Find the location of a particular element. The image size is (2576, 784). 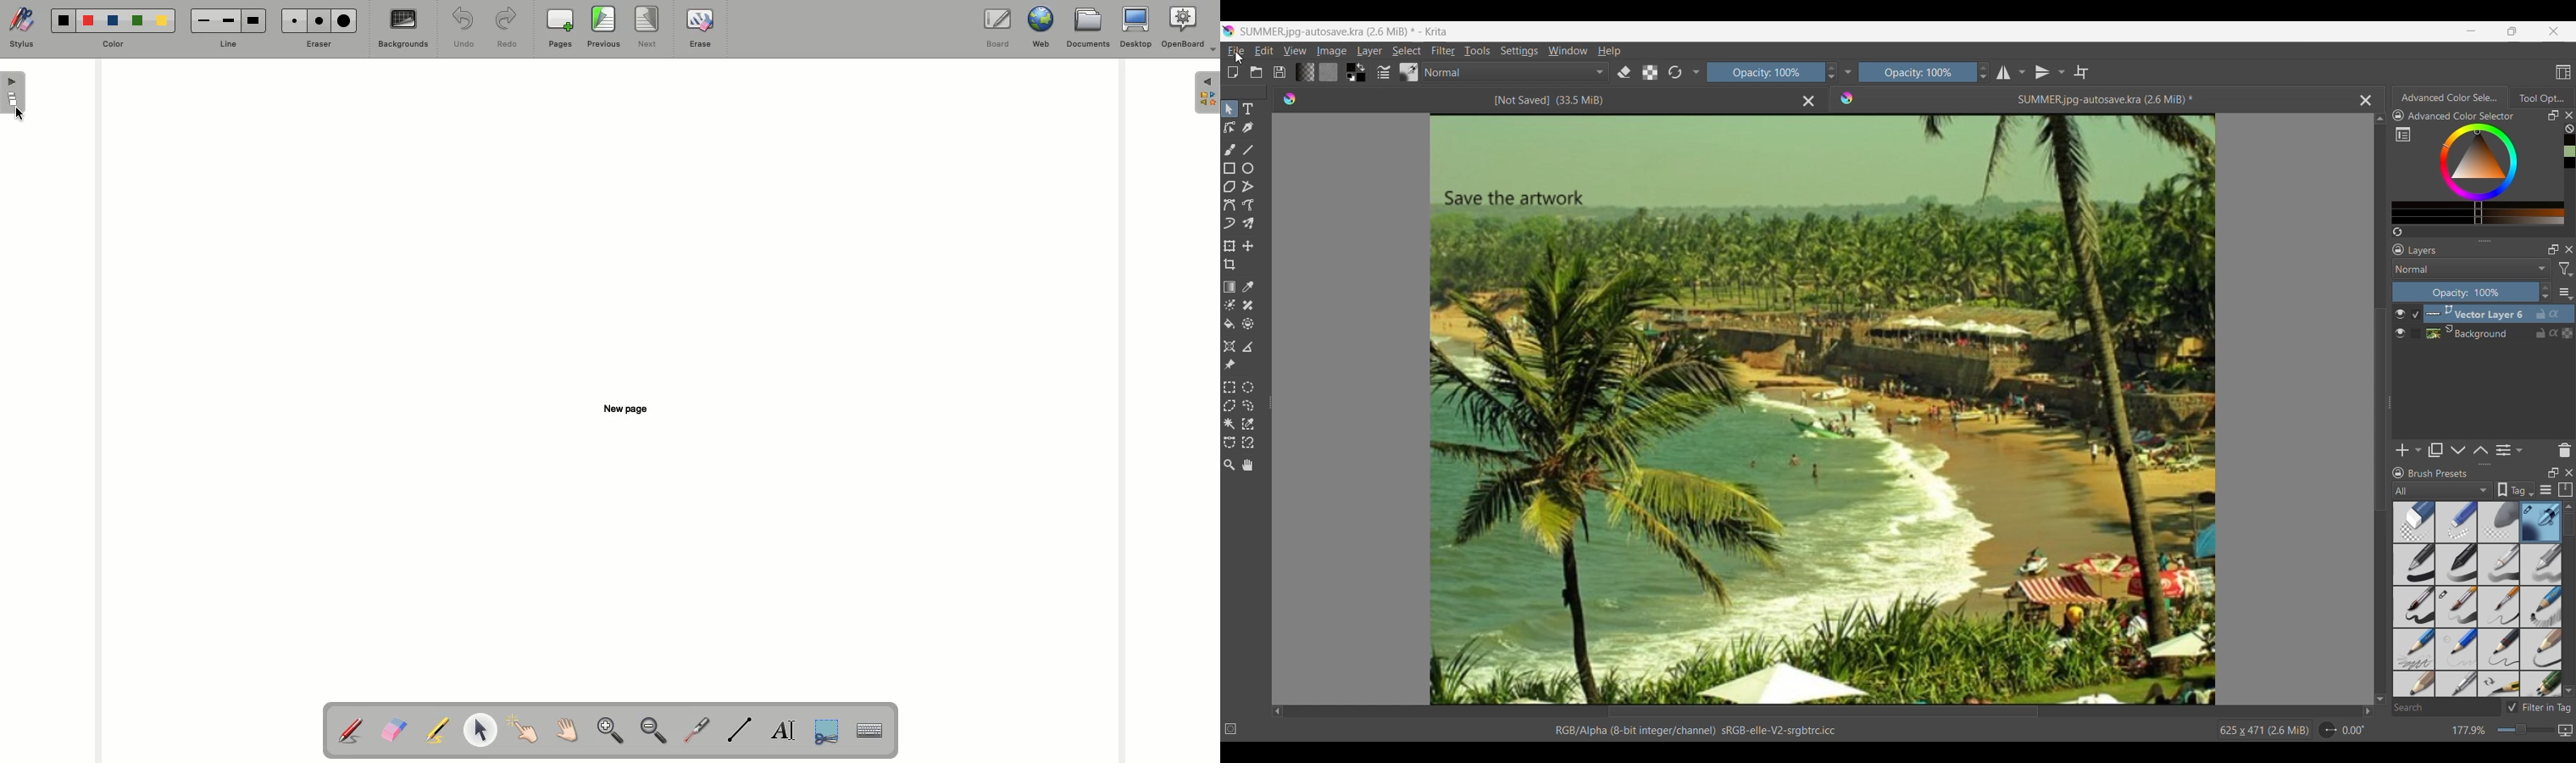

Medium line is located at coordinates (228, 20).